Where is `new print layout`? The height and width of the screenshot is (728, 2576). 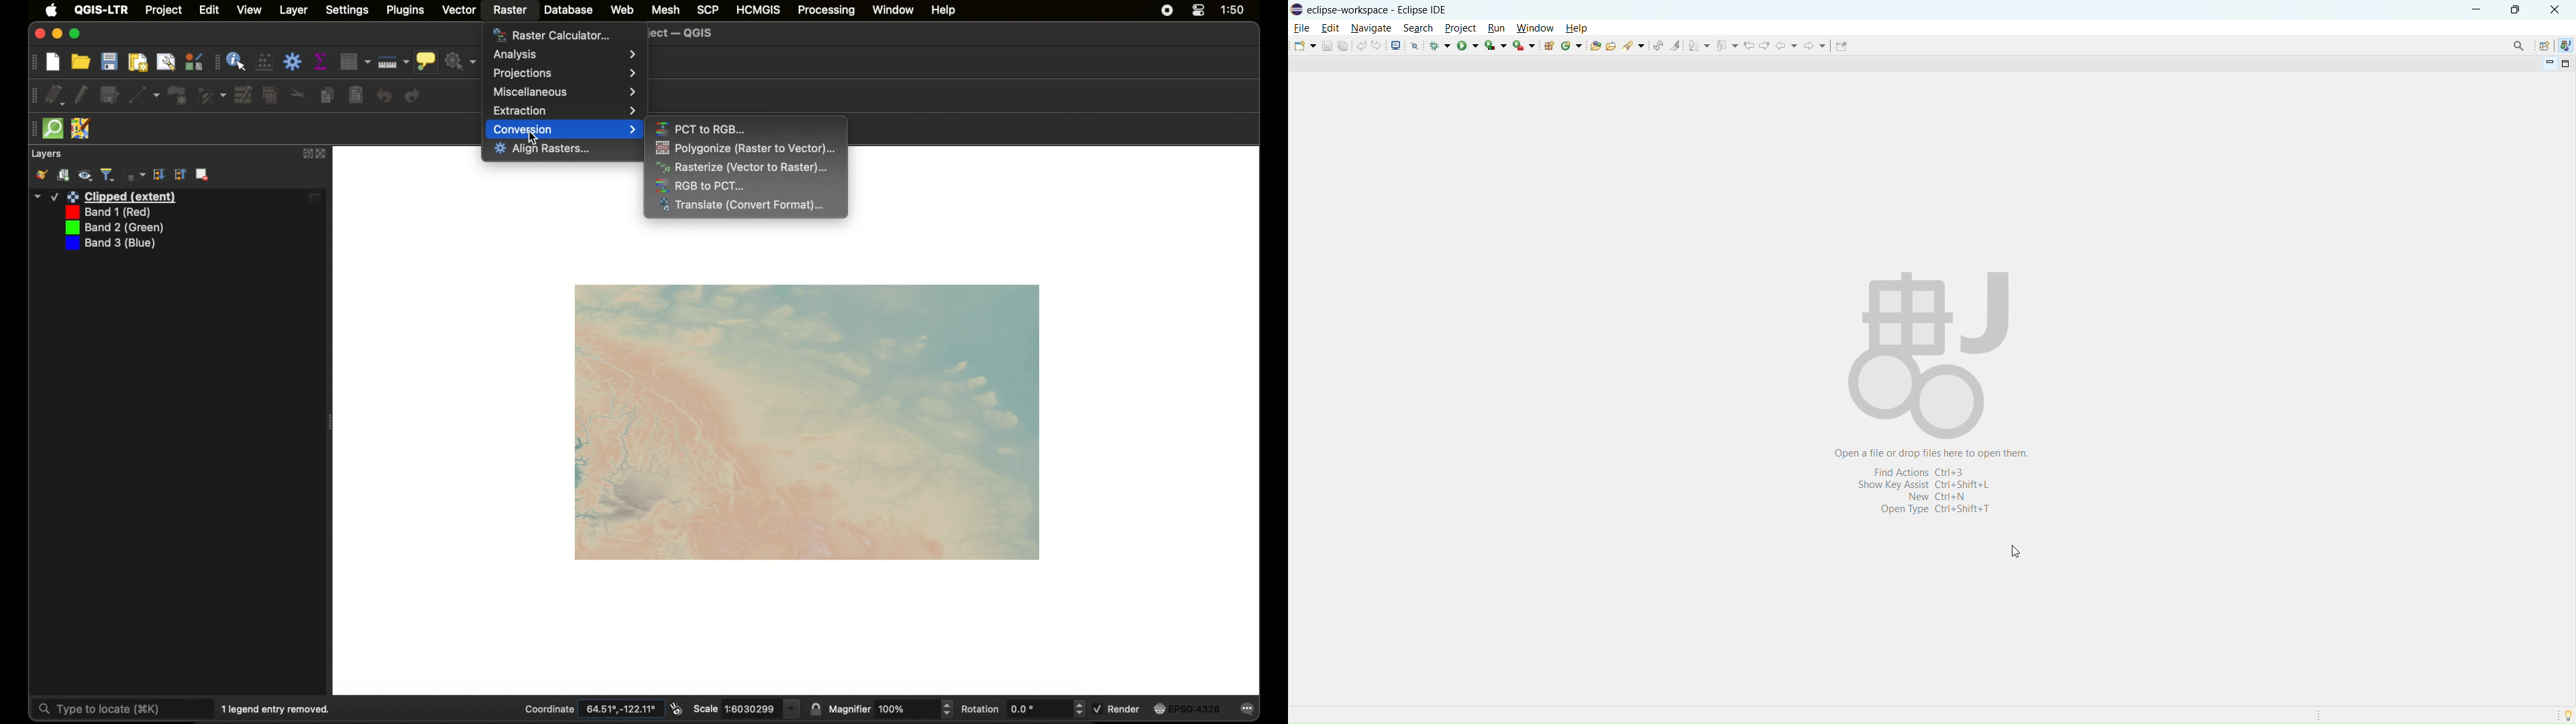 new print layout is located at coordinates (139, 62).